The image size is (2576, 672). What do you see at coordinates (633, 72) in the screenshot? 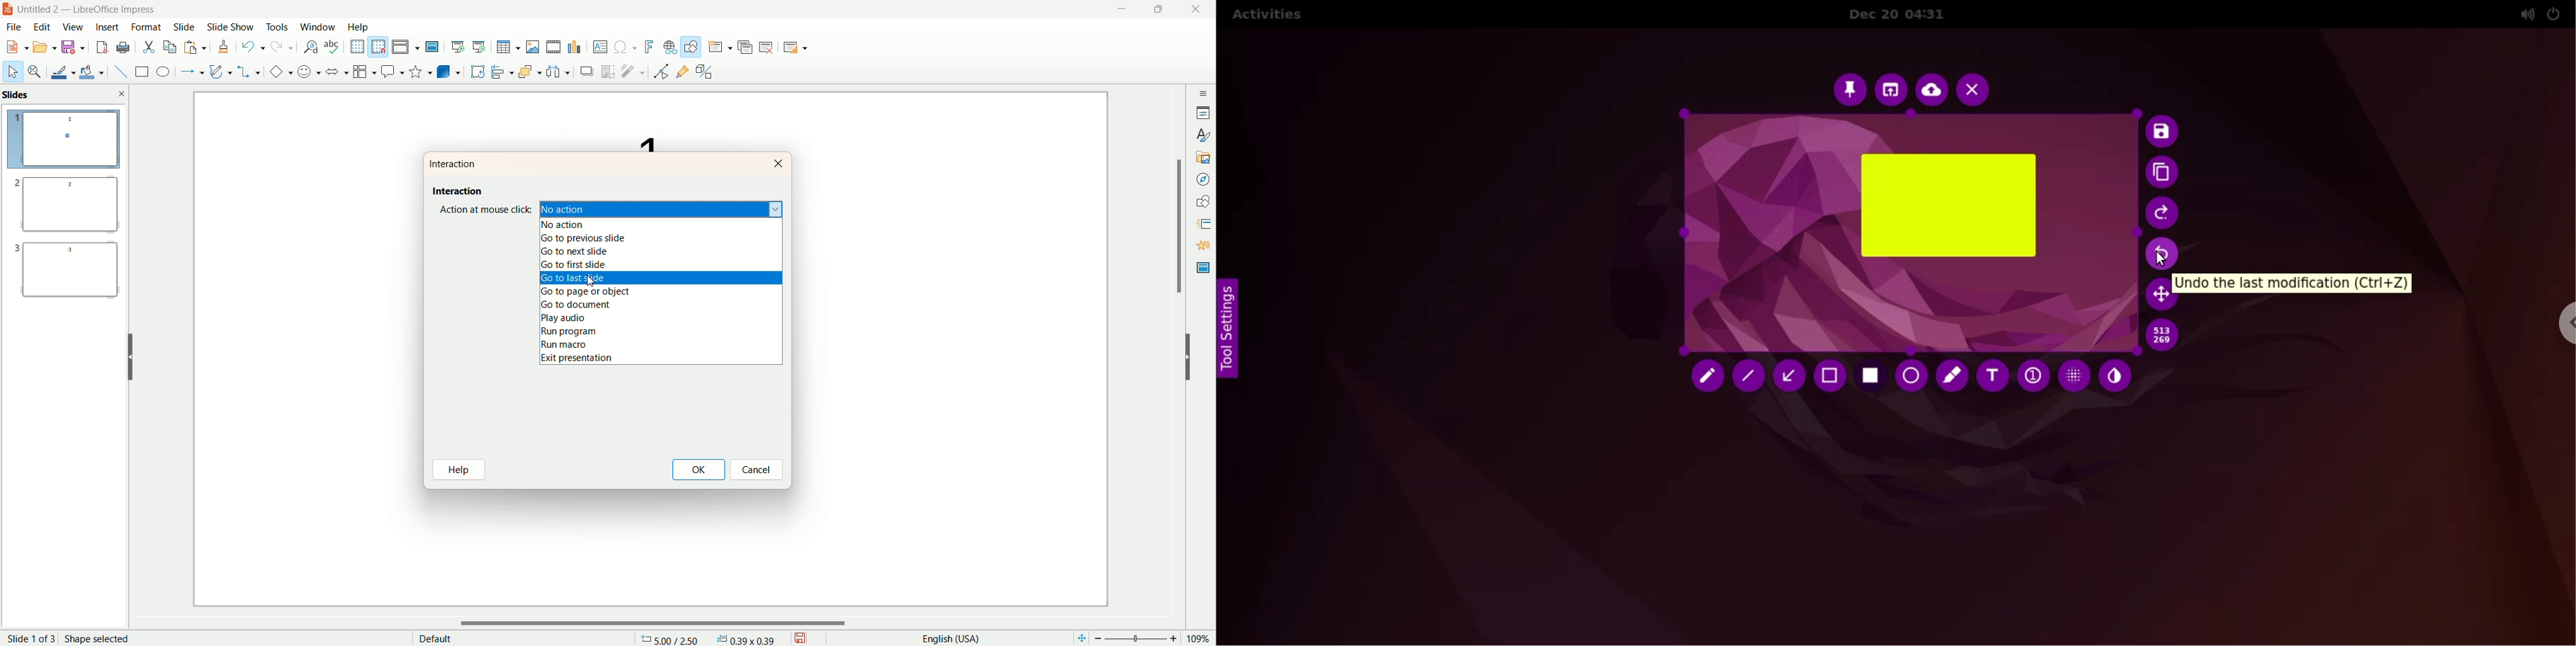
I see `filter` at bounding box center [633, 72].